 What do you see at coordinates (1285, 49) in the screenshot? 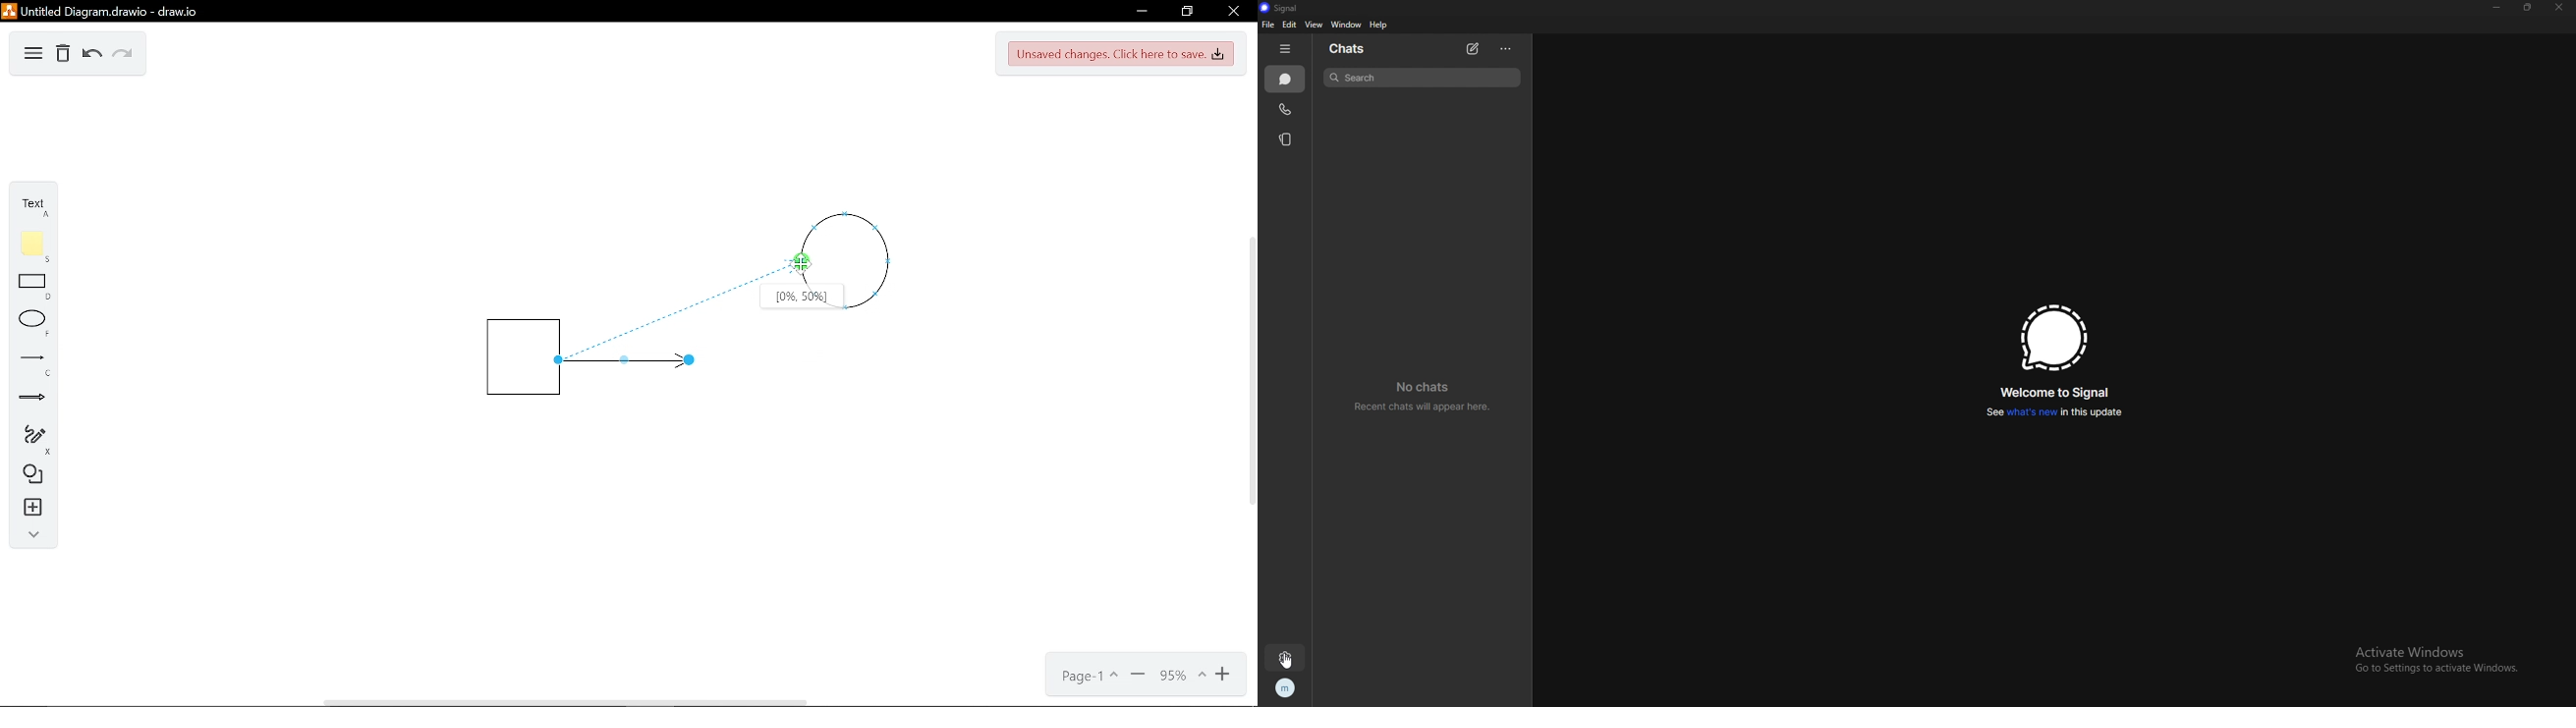
I see `hide tab` at bounding box center [1285, 49].